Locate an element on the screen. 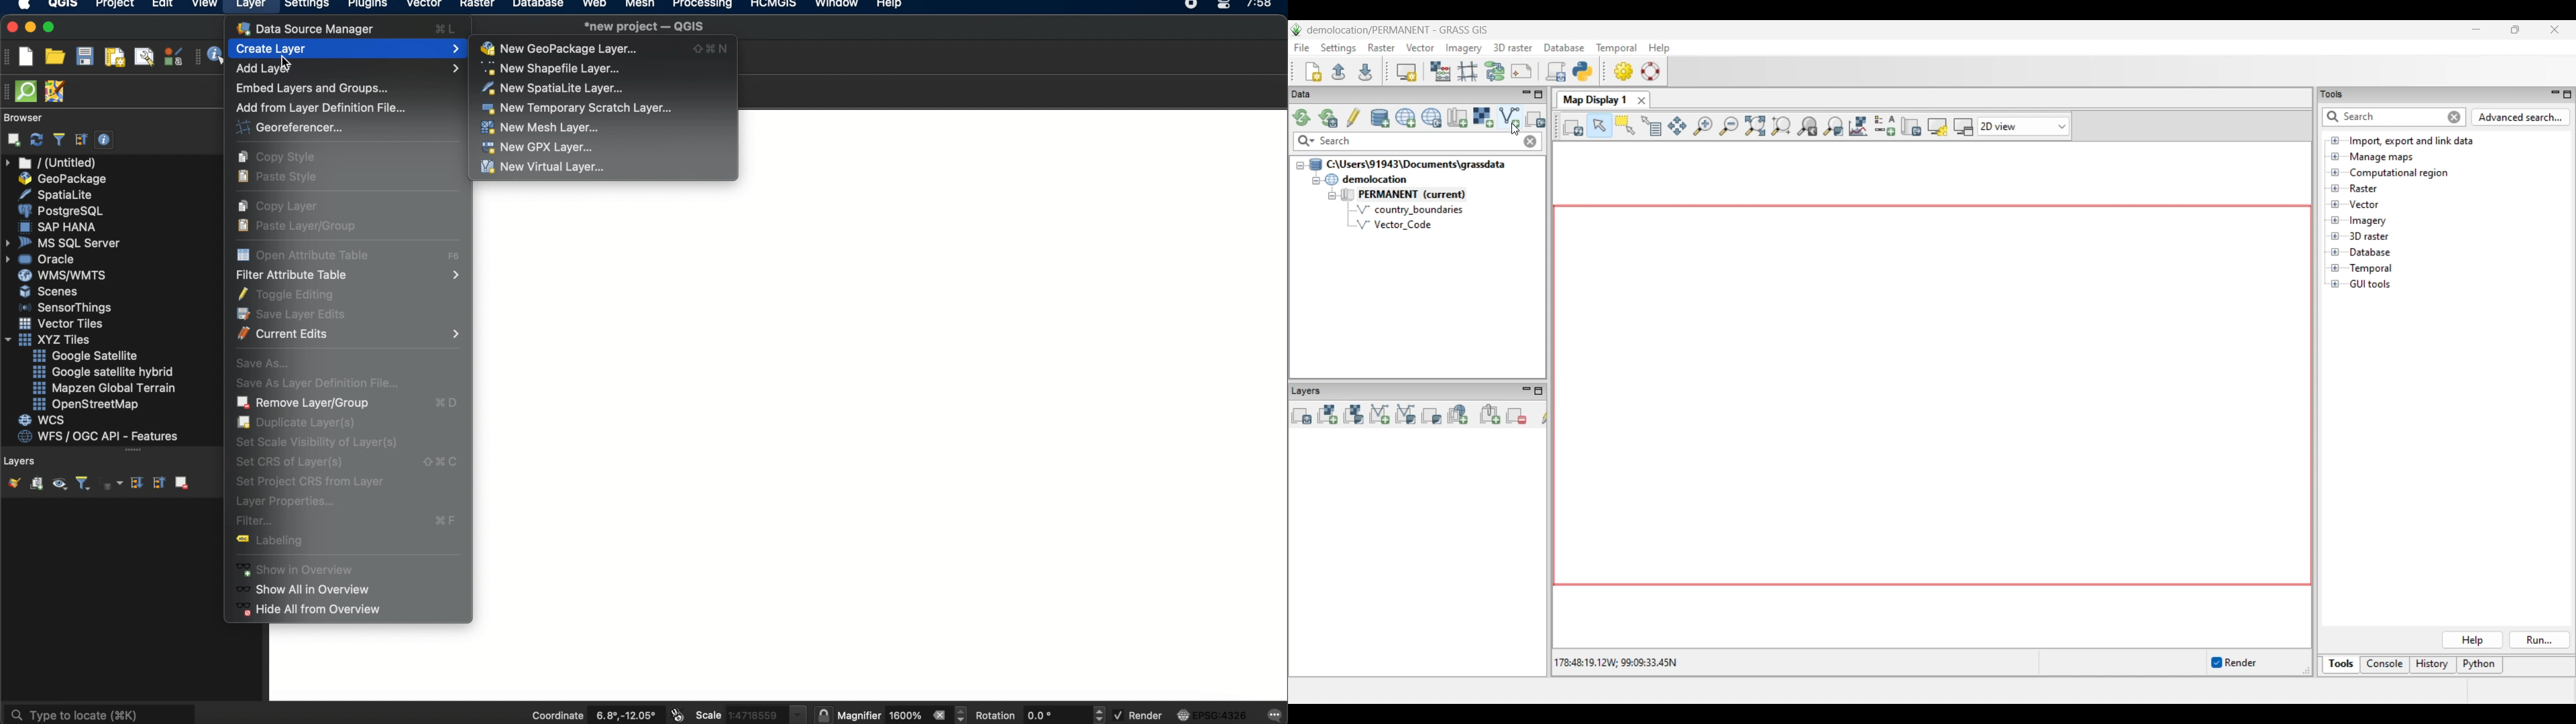 Image resolution: width=2576 pixels, height=728 pixels. raster is located at coordinates (476, 5).